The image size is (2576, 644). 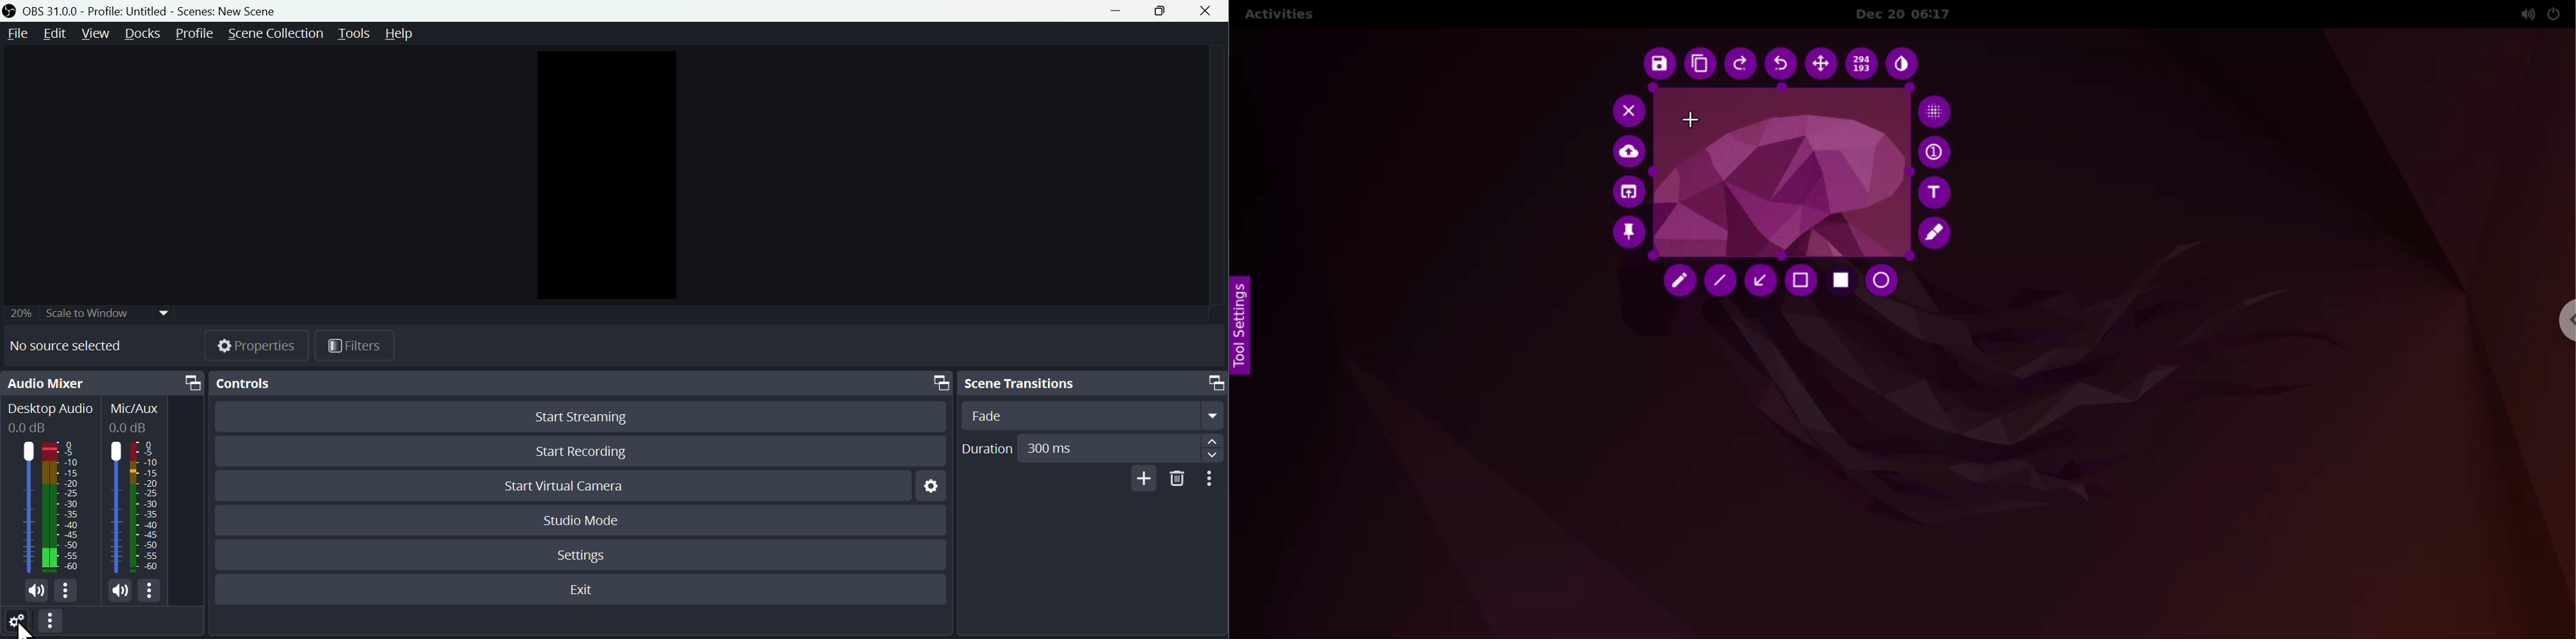 I want to click on view, so click(x=95, y=33).